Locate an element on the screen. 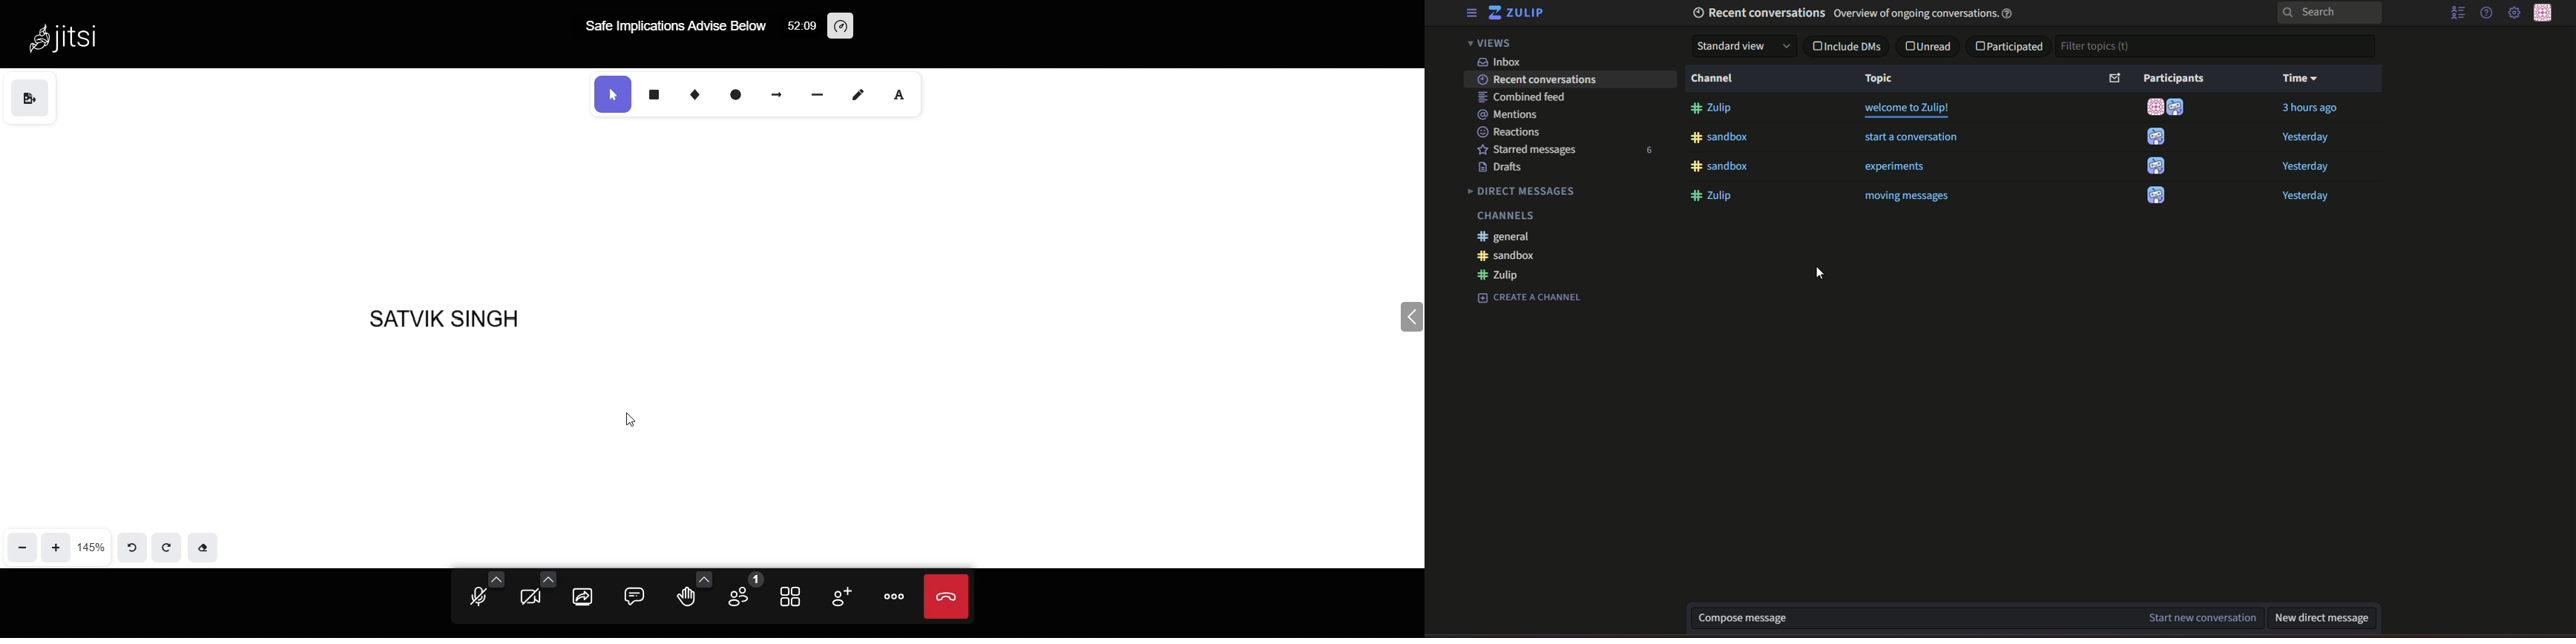 This screenshot has width=2576, height=644. Topic is located at coordinates (1881, 80).